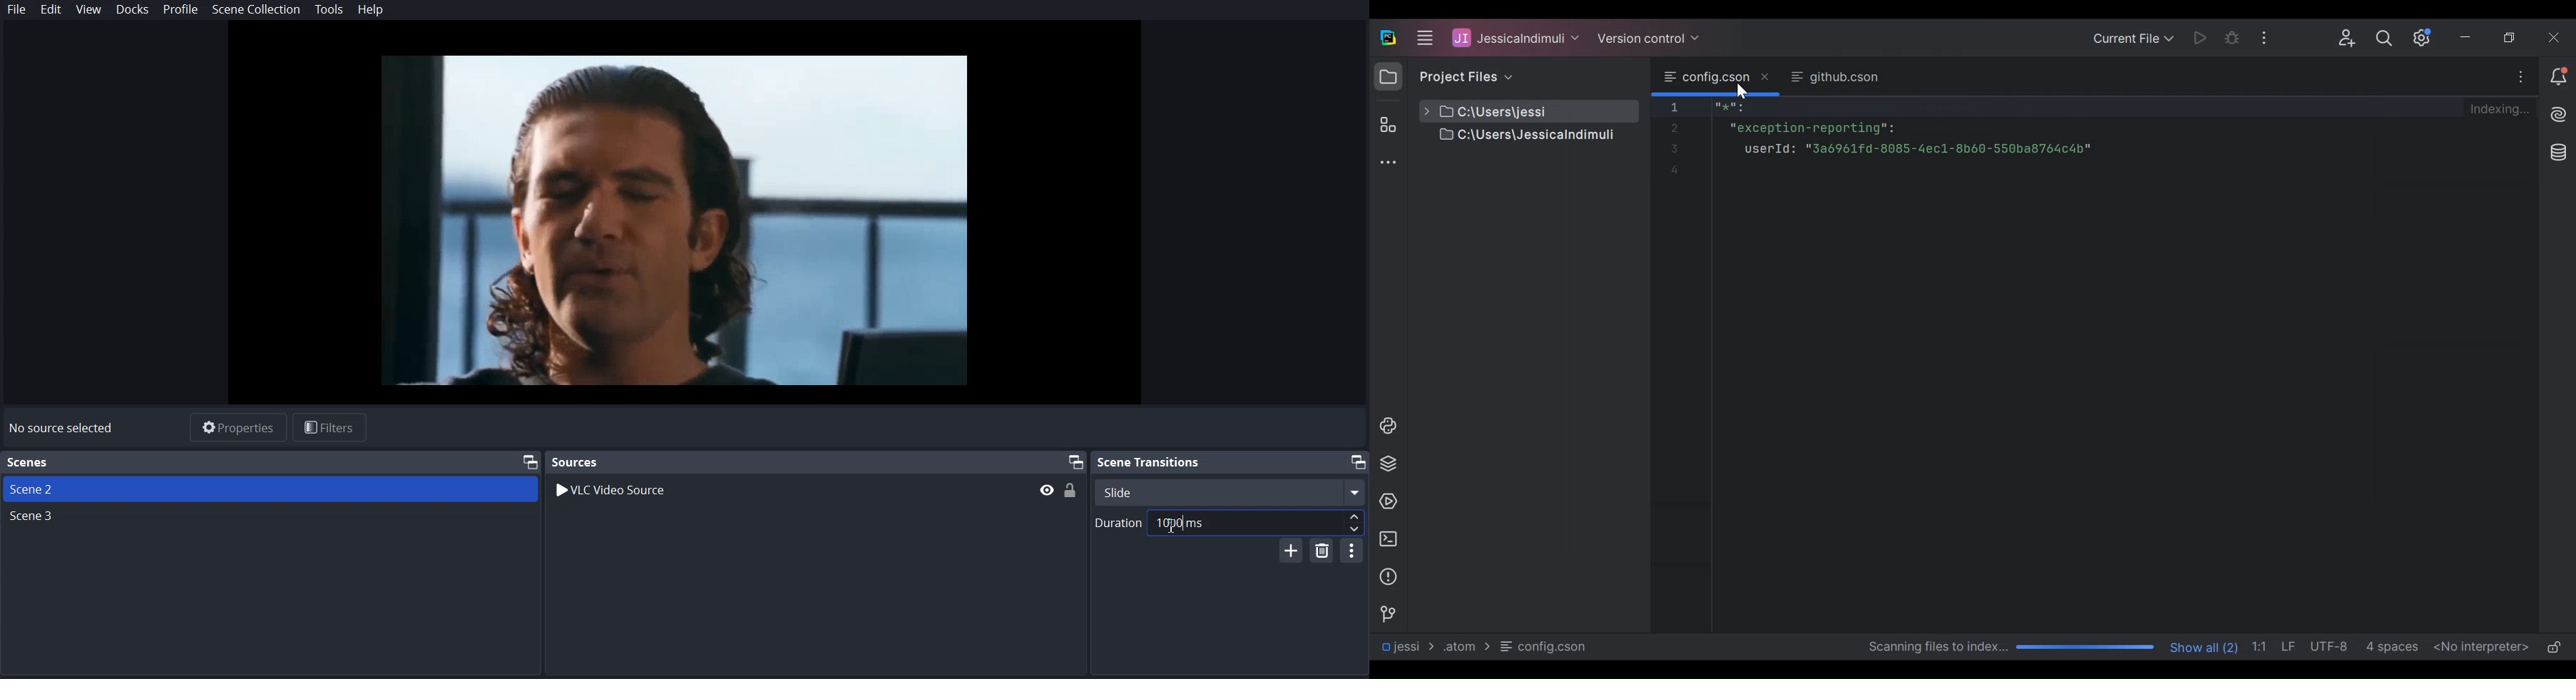 This screenshot has height=700, width=2576. What do you see at coordinates (238, 428) in the screenshot?
I see `Properties` at bounding box center [238, 428].